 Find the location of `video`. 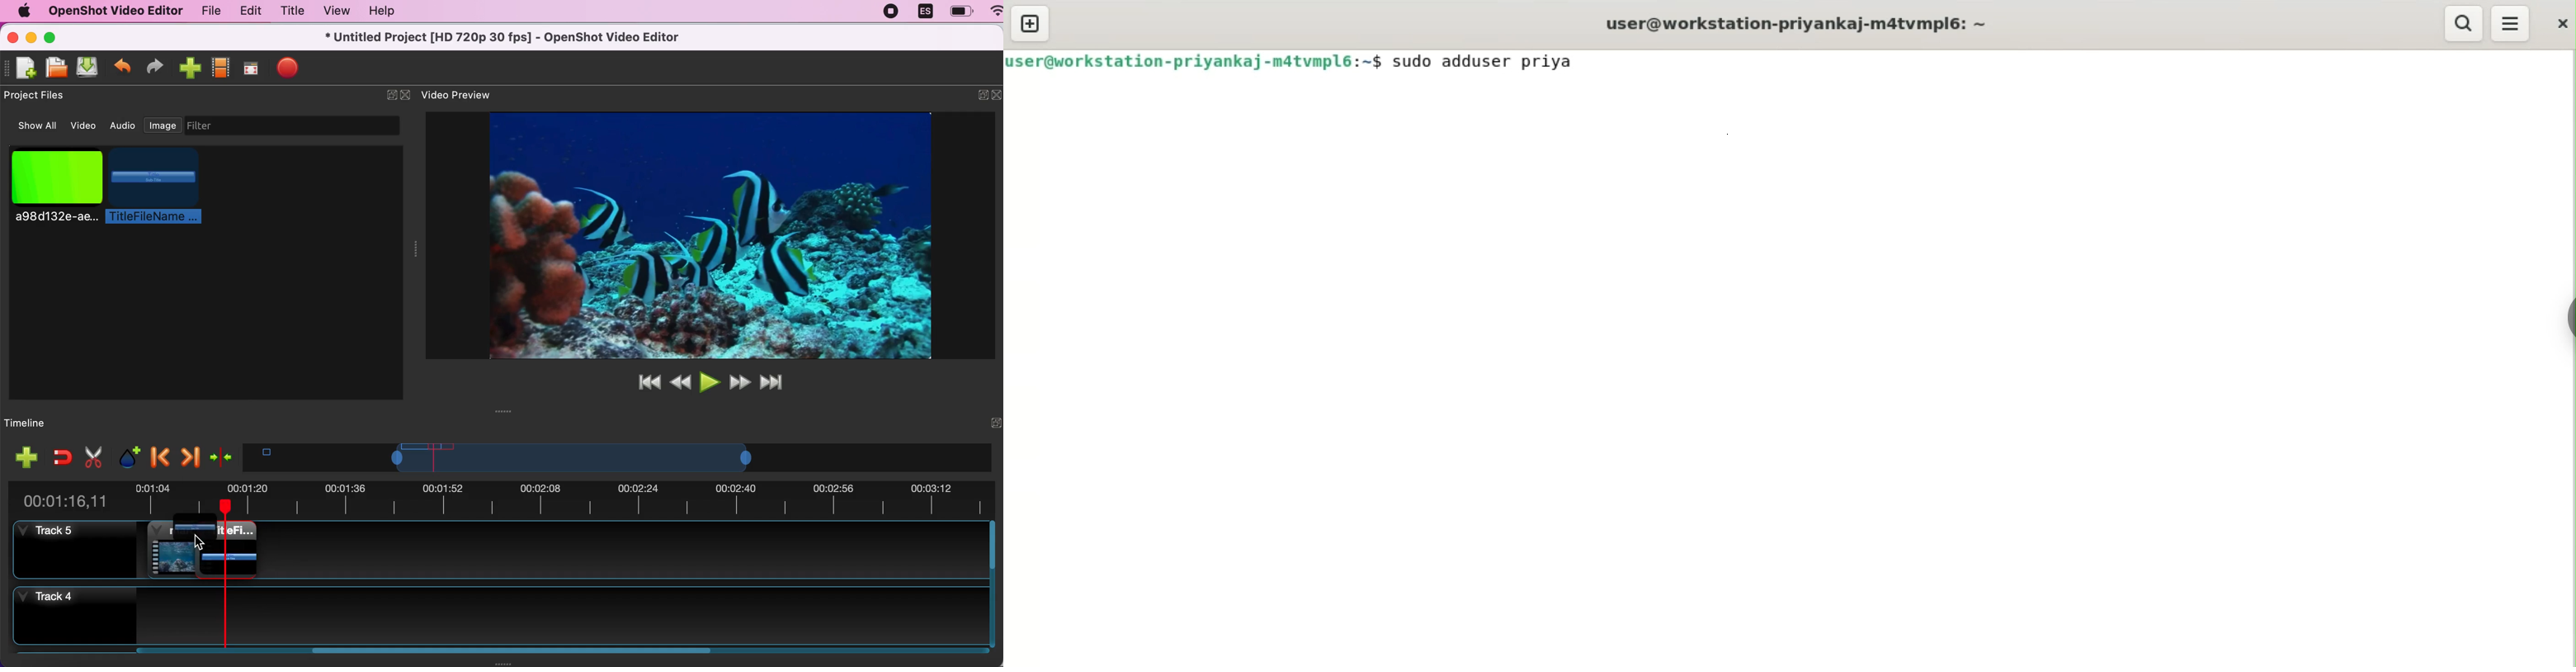

video is located at coordinates (85, 124).